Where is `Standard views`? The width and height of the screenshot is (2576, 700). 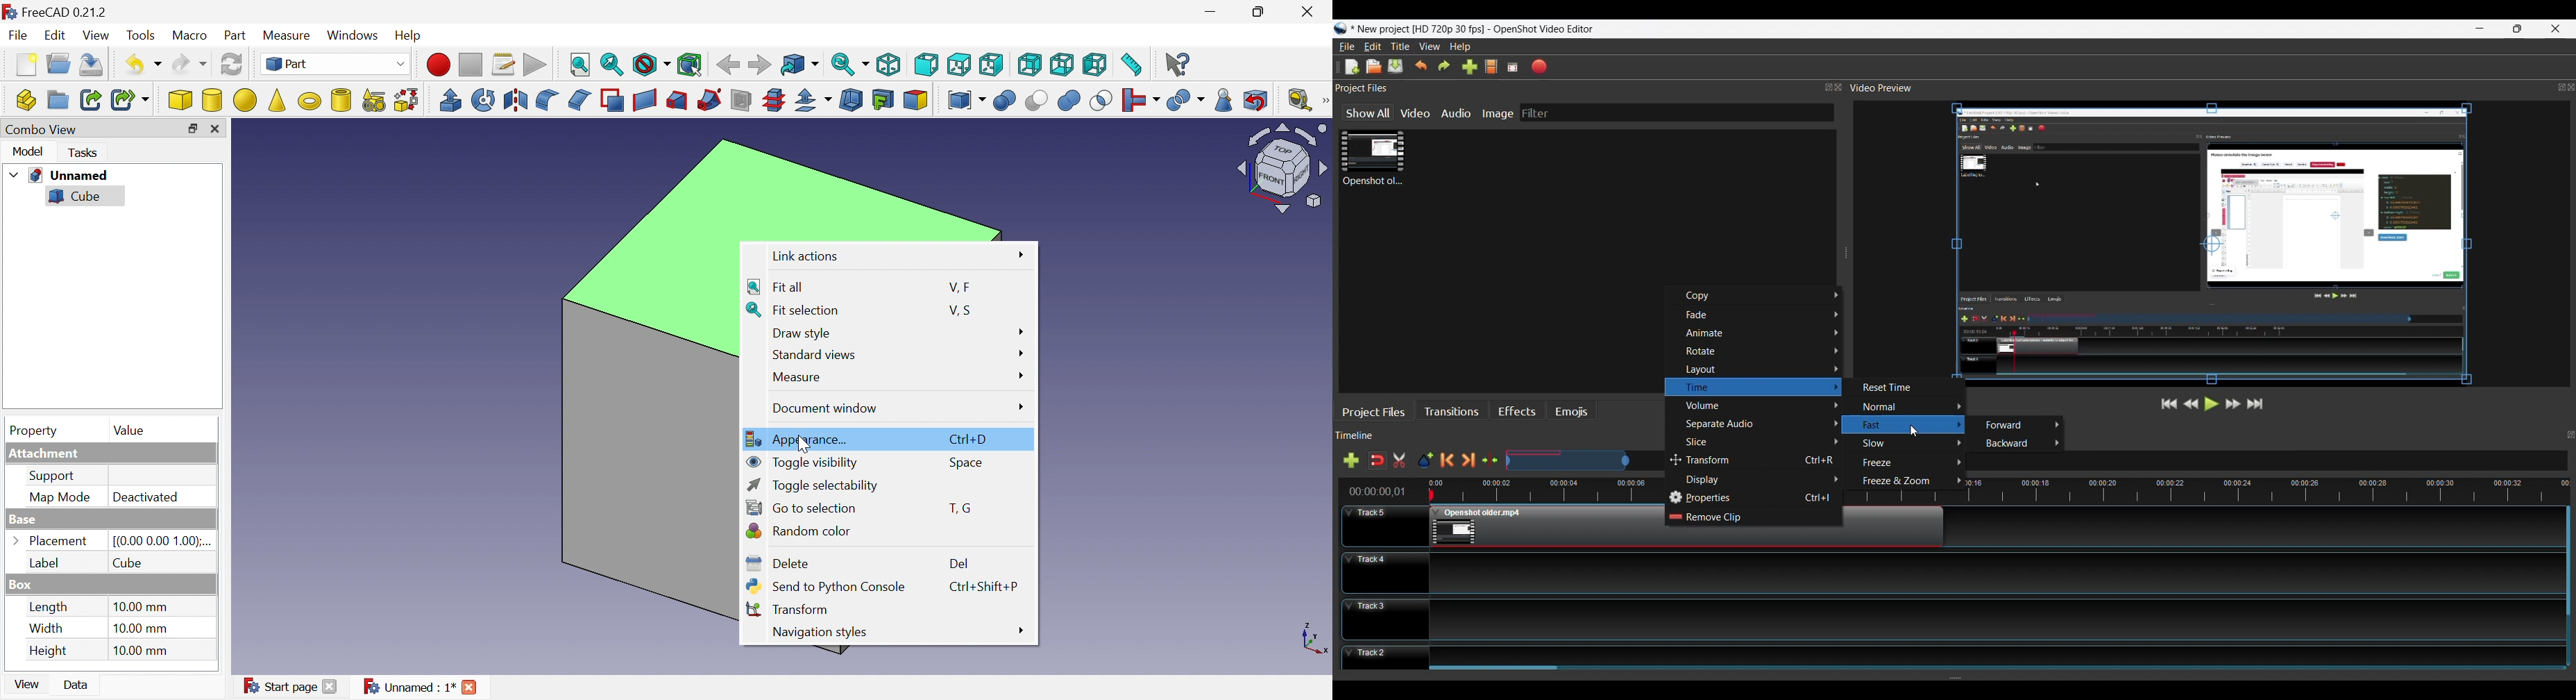
Standard views is located at coordinates (813, 355).